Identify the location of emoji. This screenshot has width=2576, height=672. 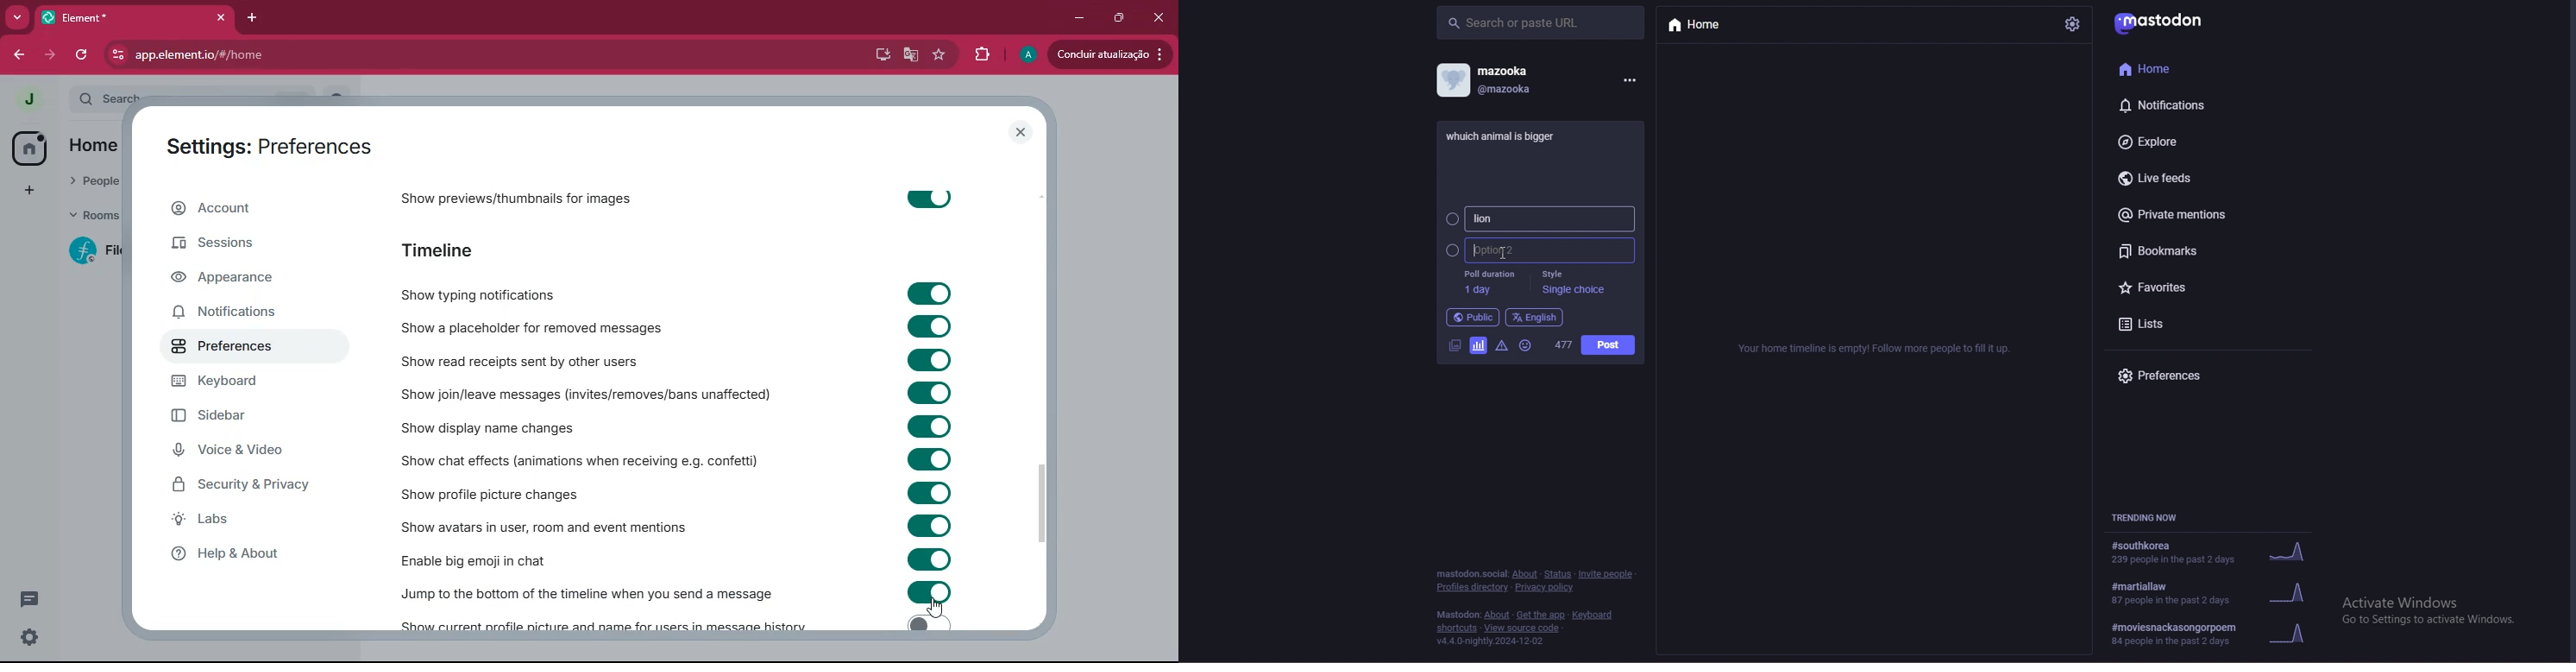
(1529, 345).